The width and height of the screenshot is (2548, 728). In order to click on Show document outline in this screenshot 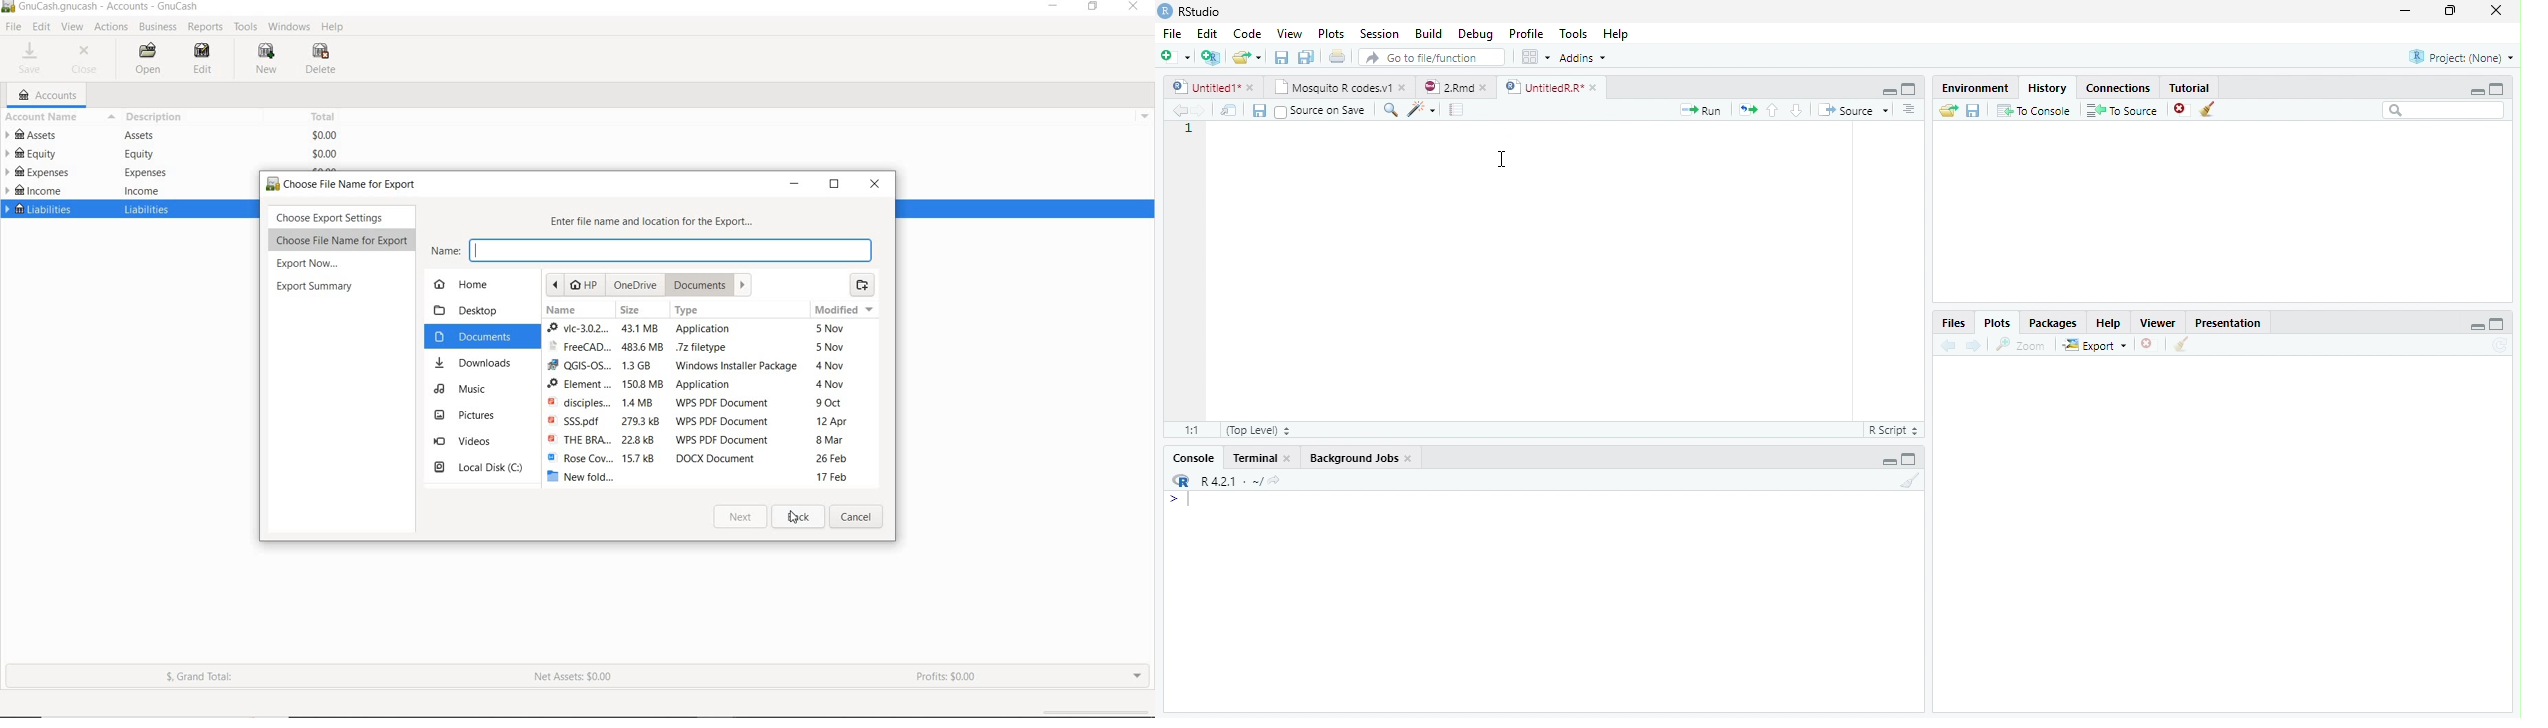, I will do `click(1909, 111)`.